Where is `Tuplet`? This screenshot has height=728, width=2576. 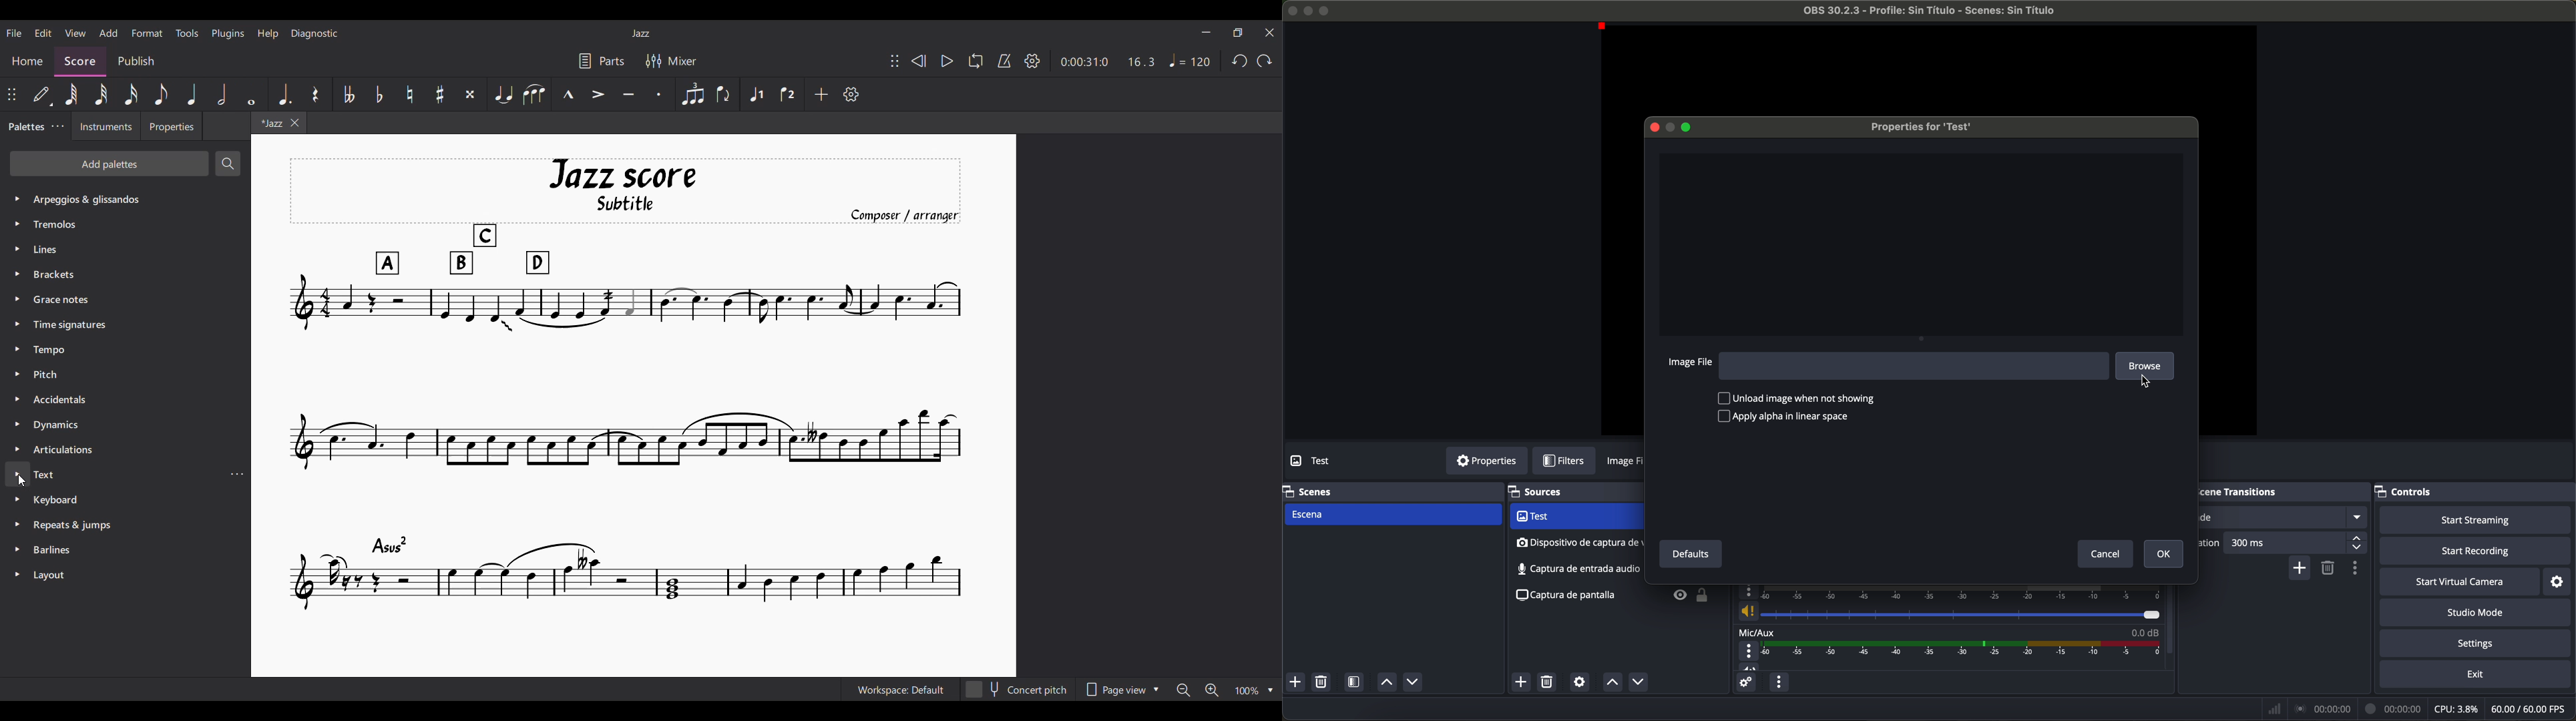
Tuplet is located at coordinates (692, 94).